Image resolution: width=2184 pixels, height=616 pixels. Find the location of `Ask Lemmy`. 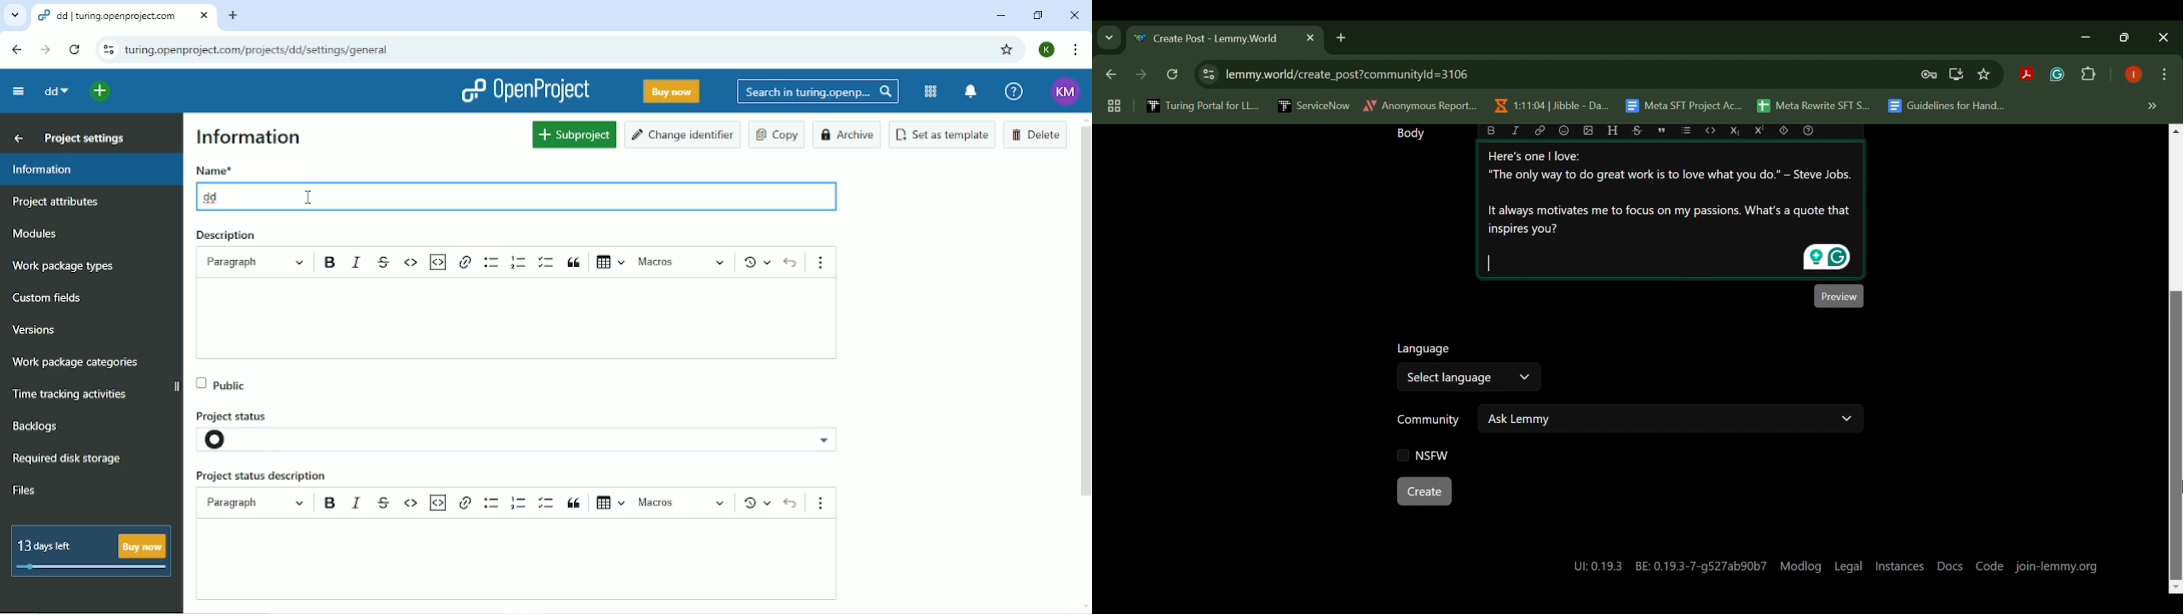

Ask Lemmy is located at coordinates (1672, 418).